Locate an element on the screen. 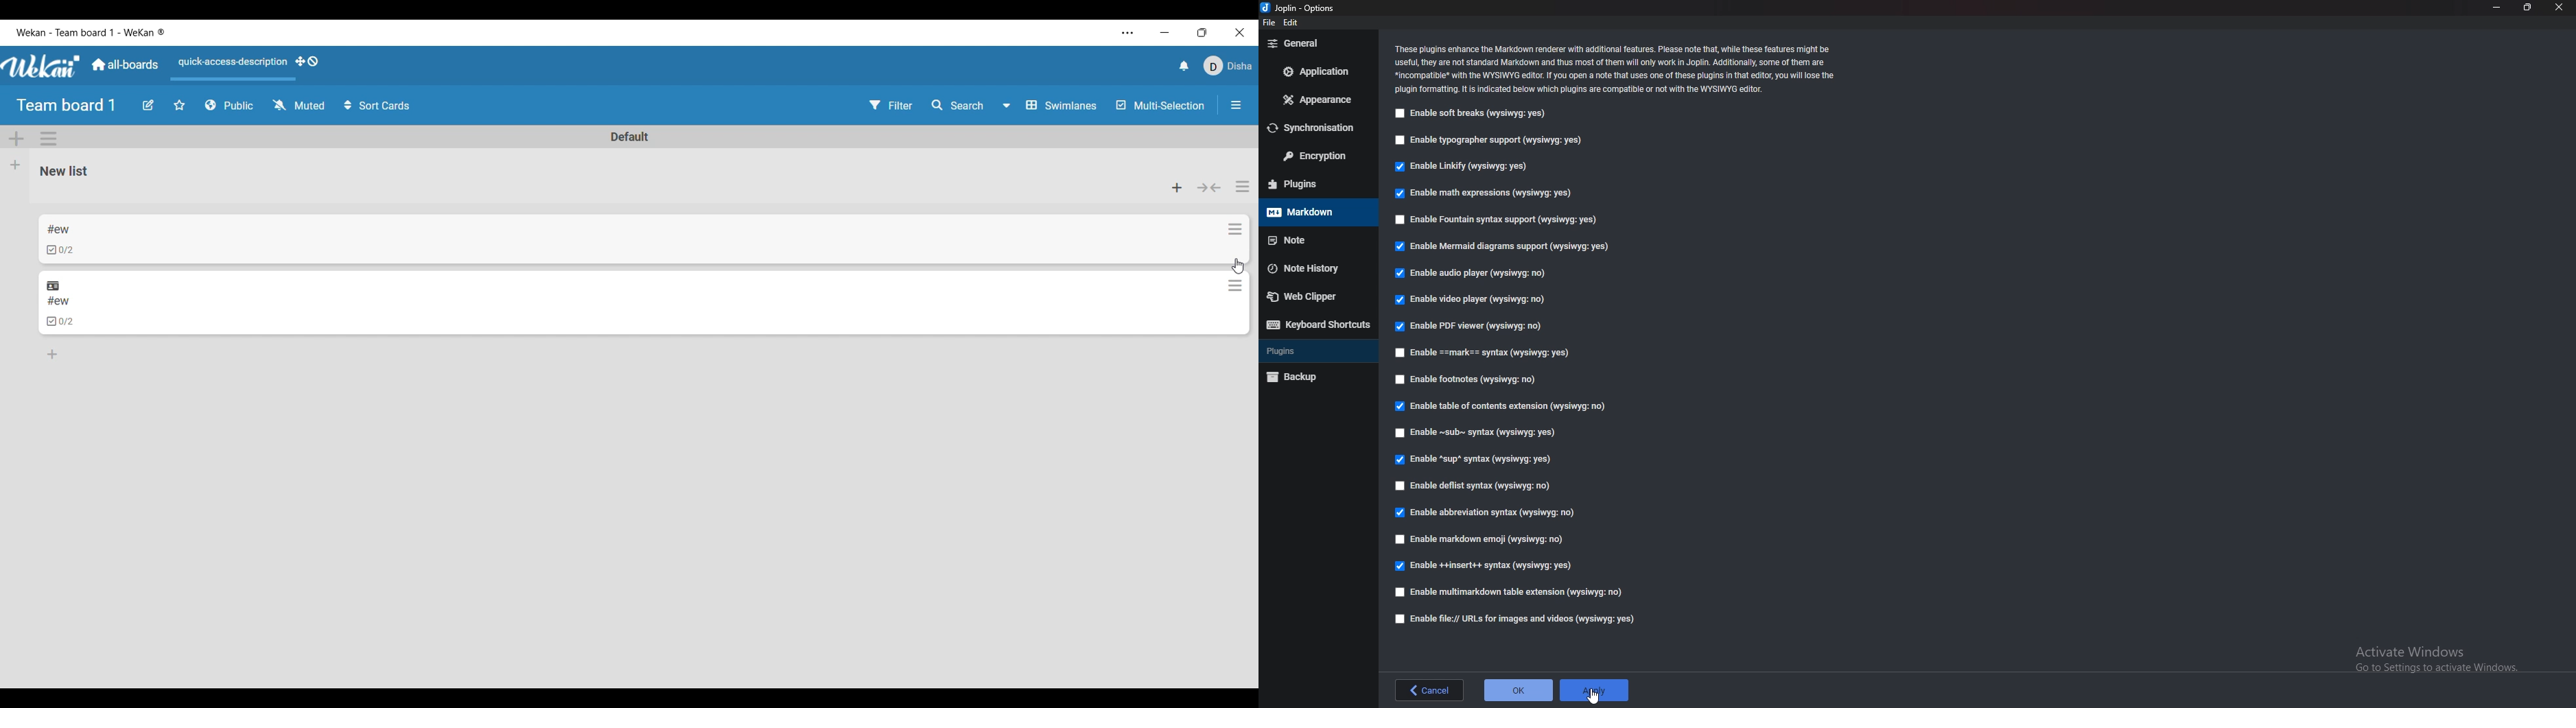  Enable Mark Syntax is located at coordinates (1492, 352).